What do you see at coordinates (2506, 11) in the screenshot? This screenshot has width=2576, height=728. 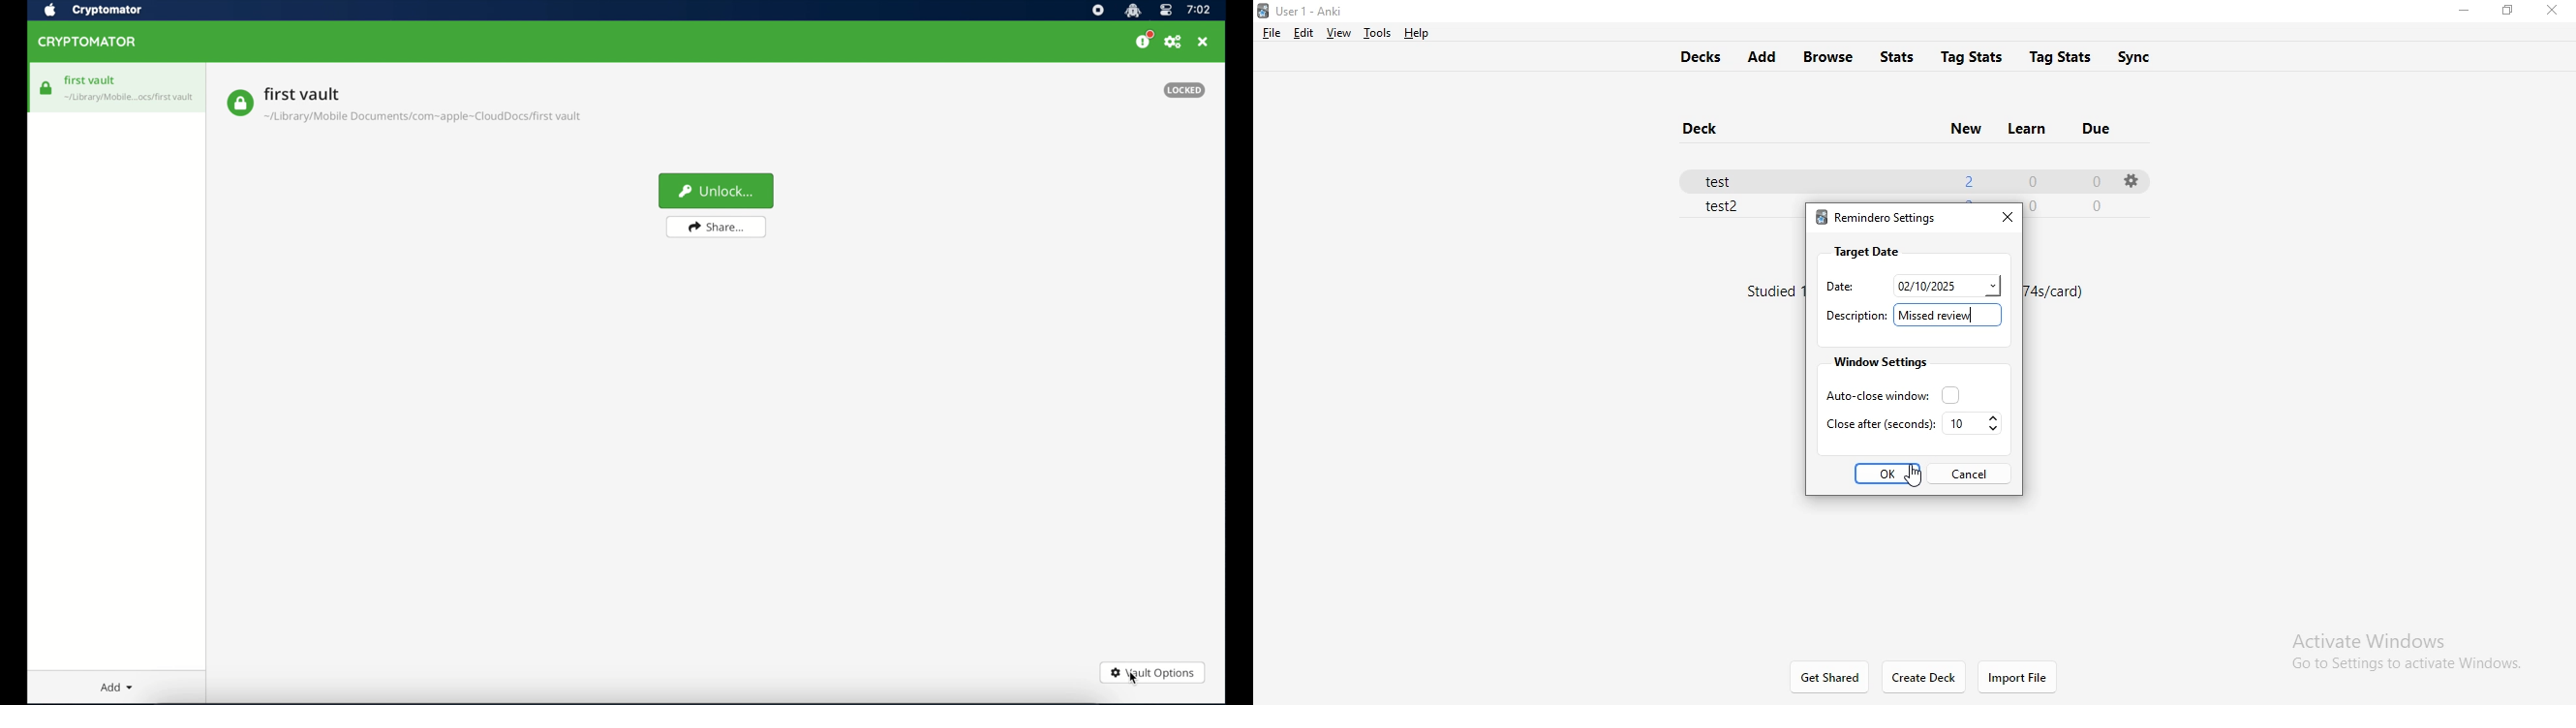 I see `restore` at bounding box center [2506, 11].